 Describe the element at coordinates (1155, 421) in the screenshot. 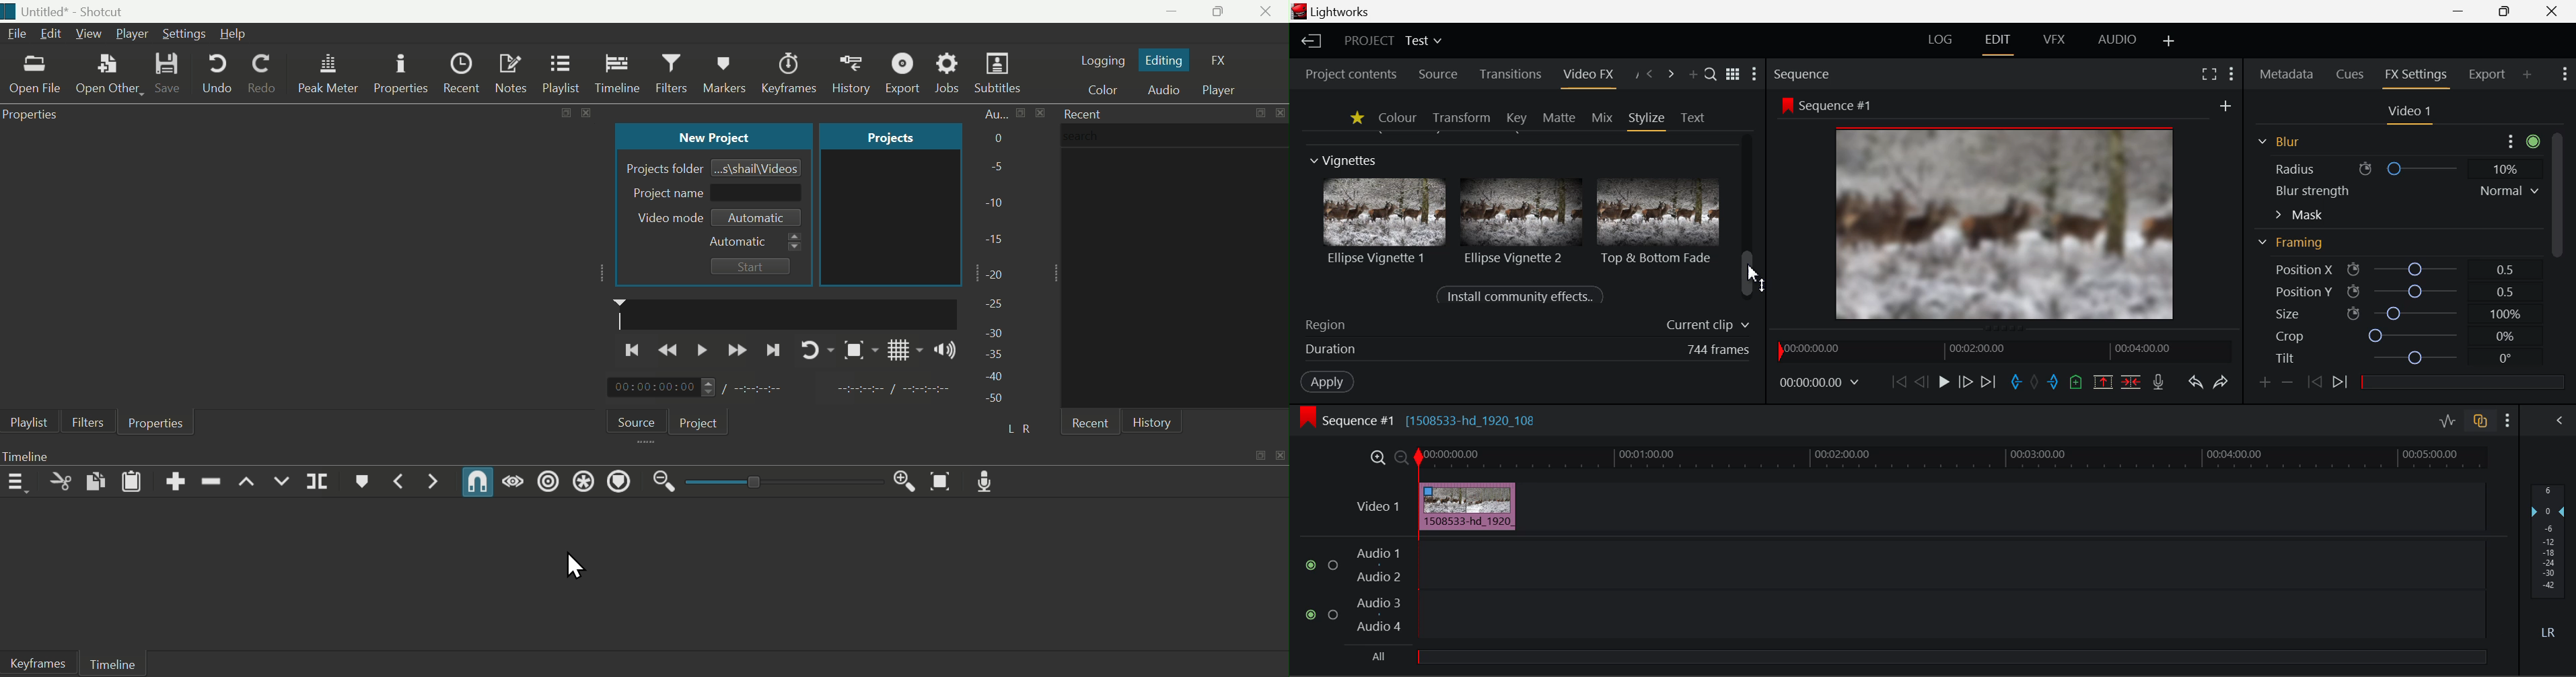

I see `History` at that location.